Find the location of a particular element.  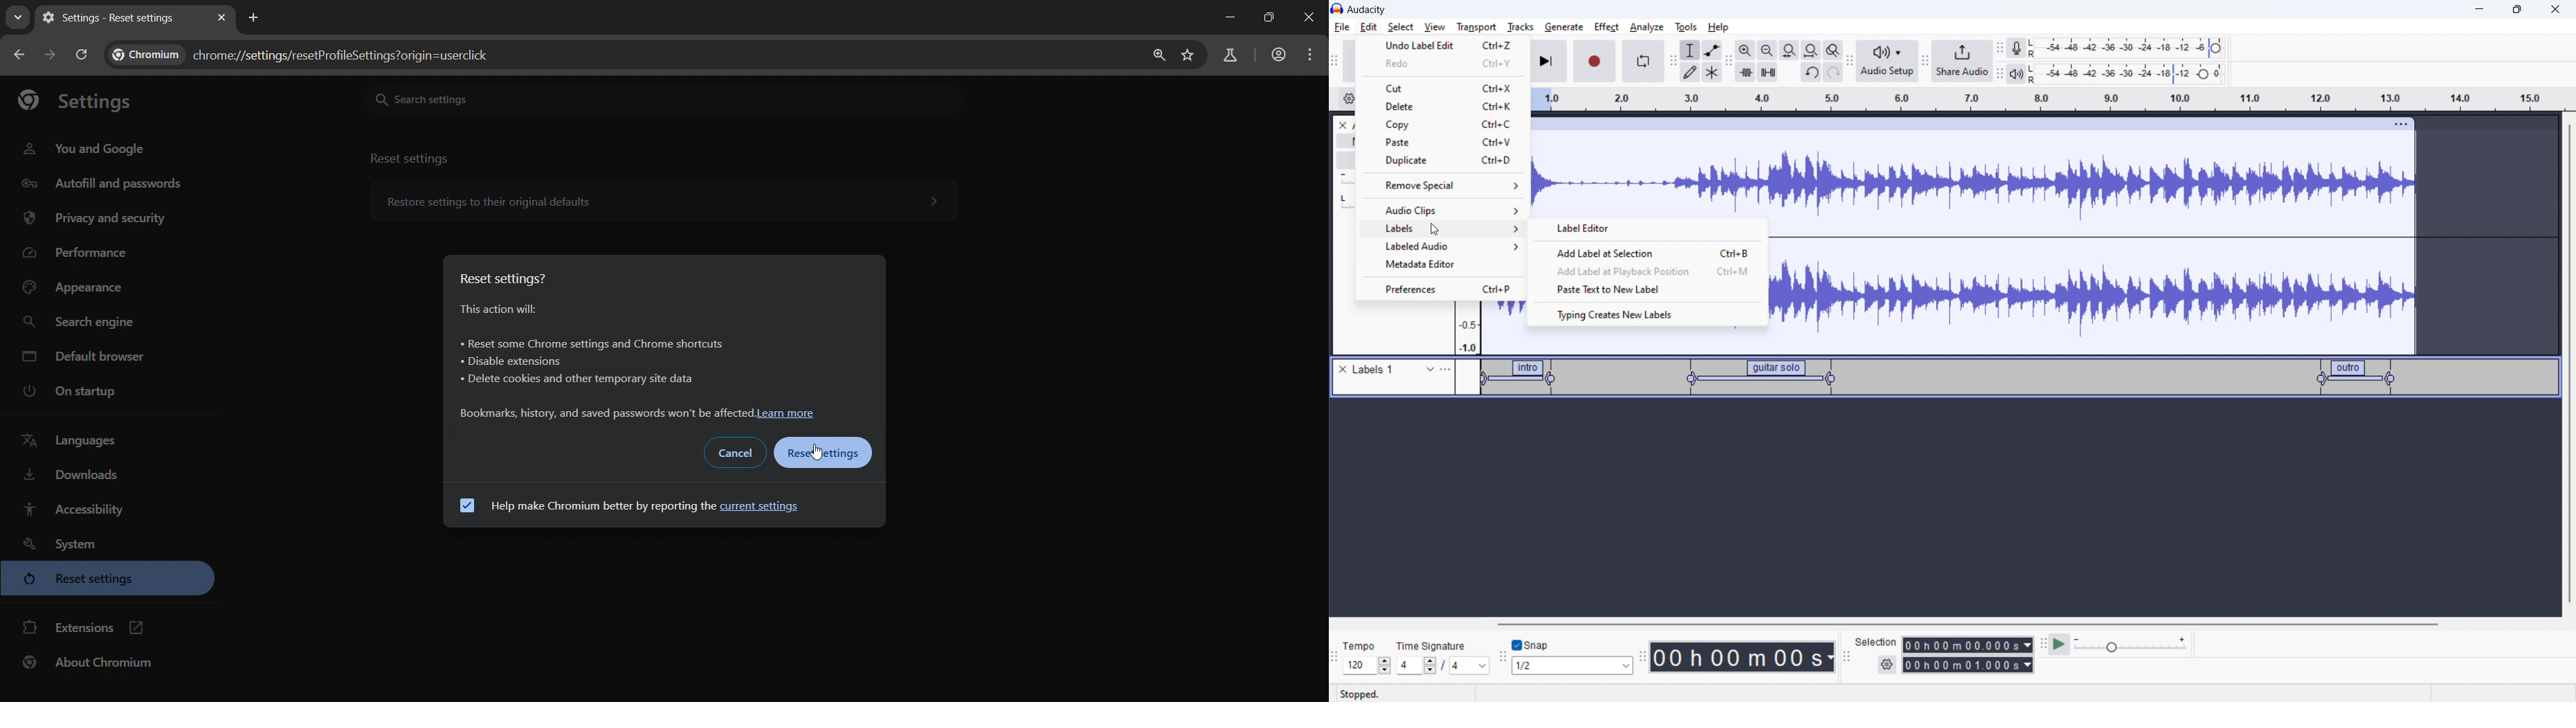

duplicate is located at coordinates (1442, 161).